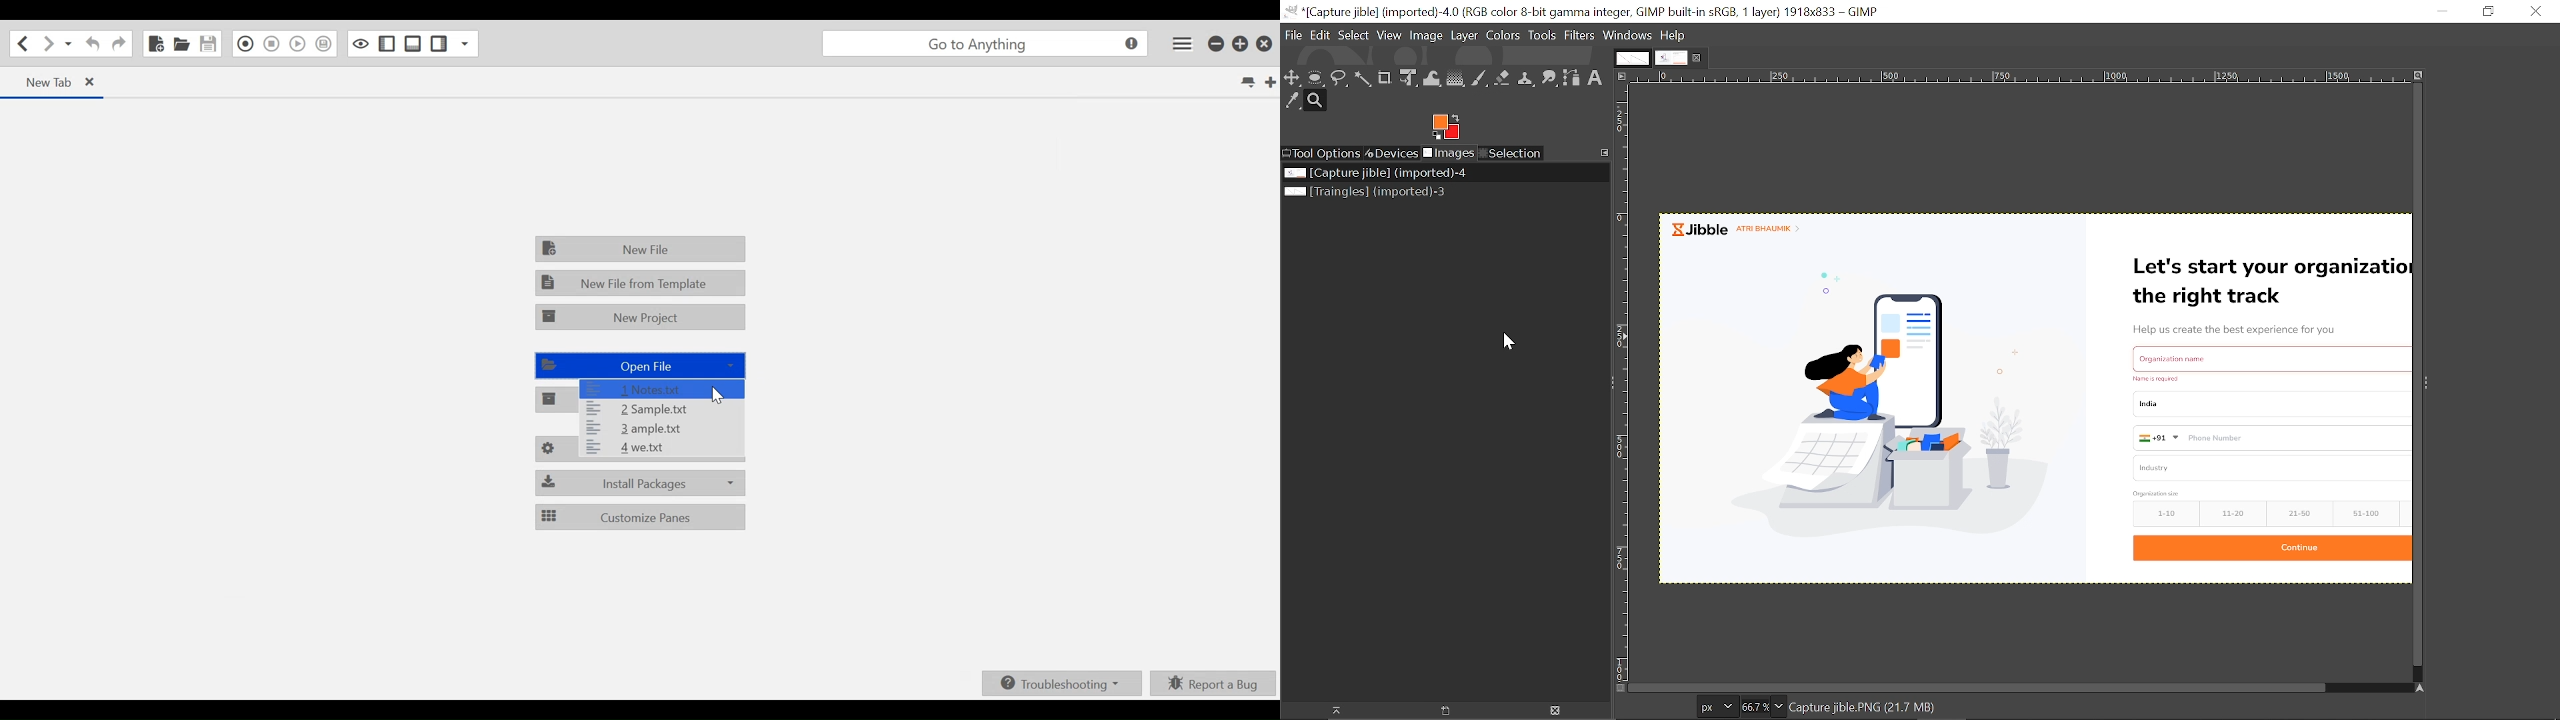 The image size is (2576, 728). I want to click on Recent locations, so click(69, 43).